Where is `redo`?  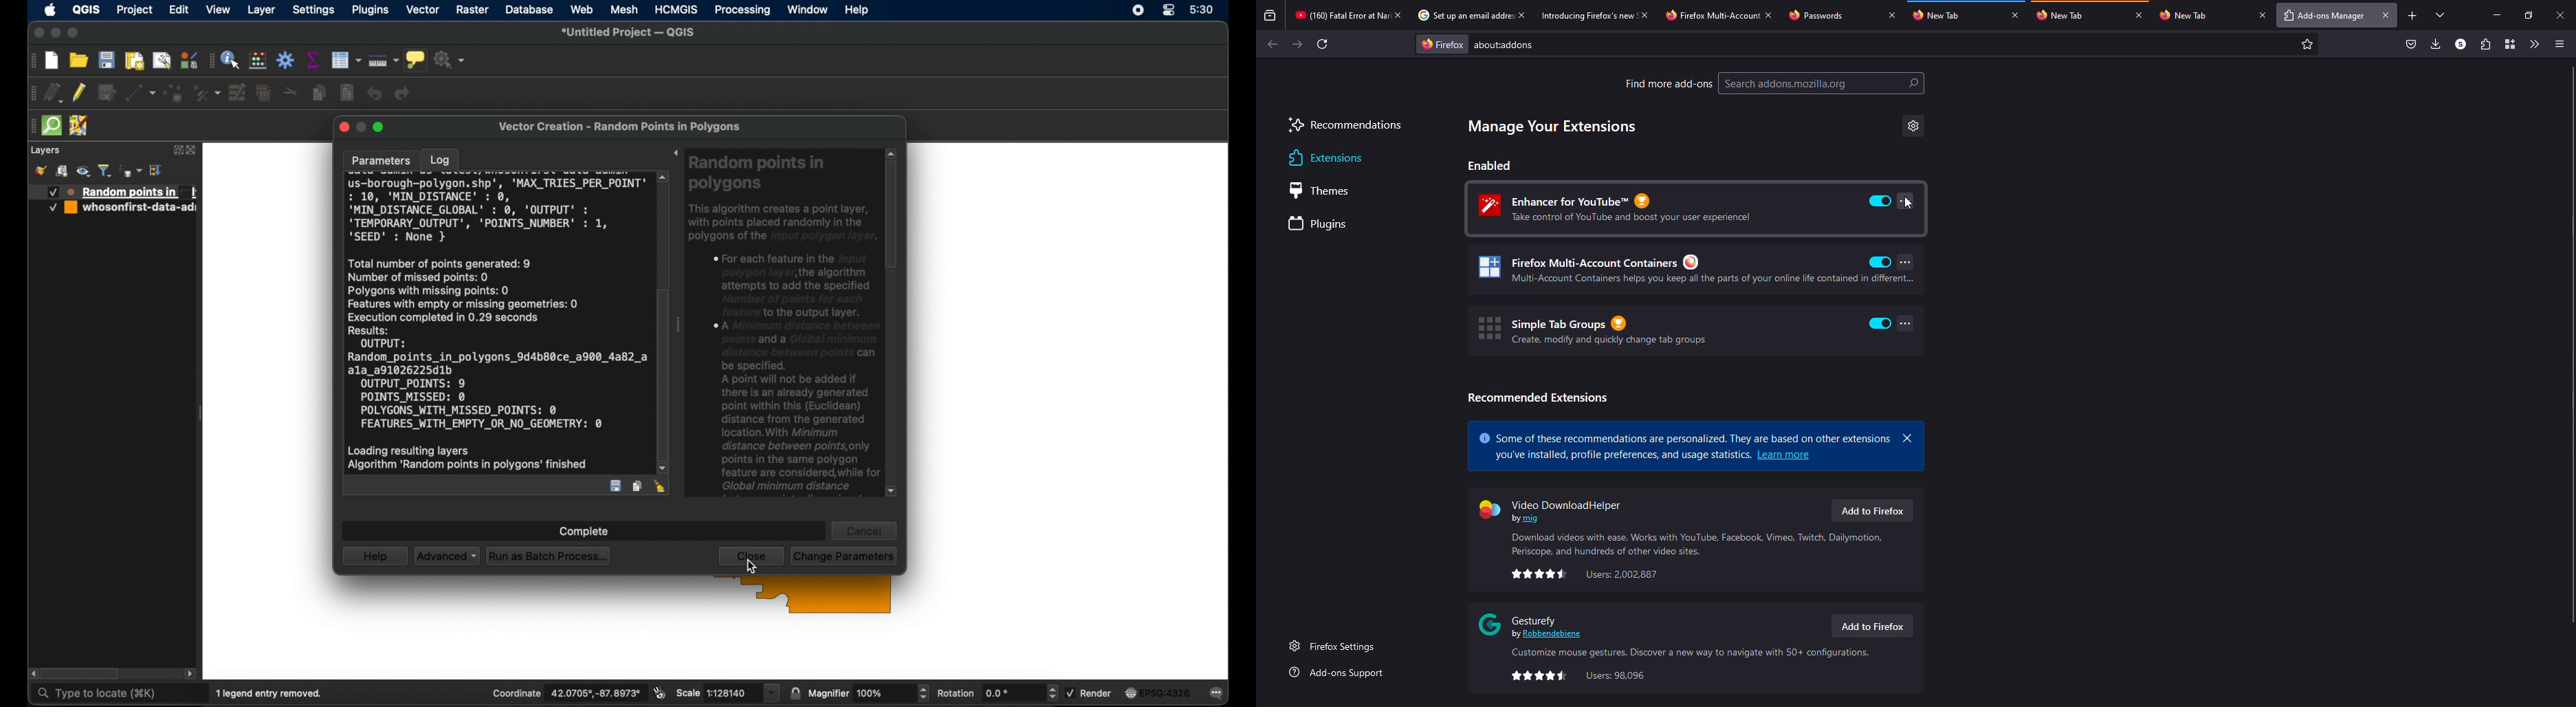 redo is located at coordinates (402, 94).